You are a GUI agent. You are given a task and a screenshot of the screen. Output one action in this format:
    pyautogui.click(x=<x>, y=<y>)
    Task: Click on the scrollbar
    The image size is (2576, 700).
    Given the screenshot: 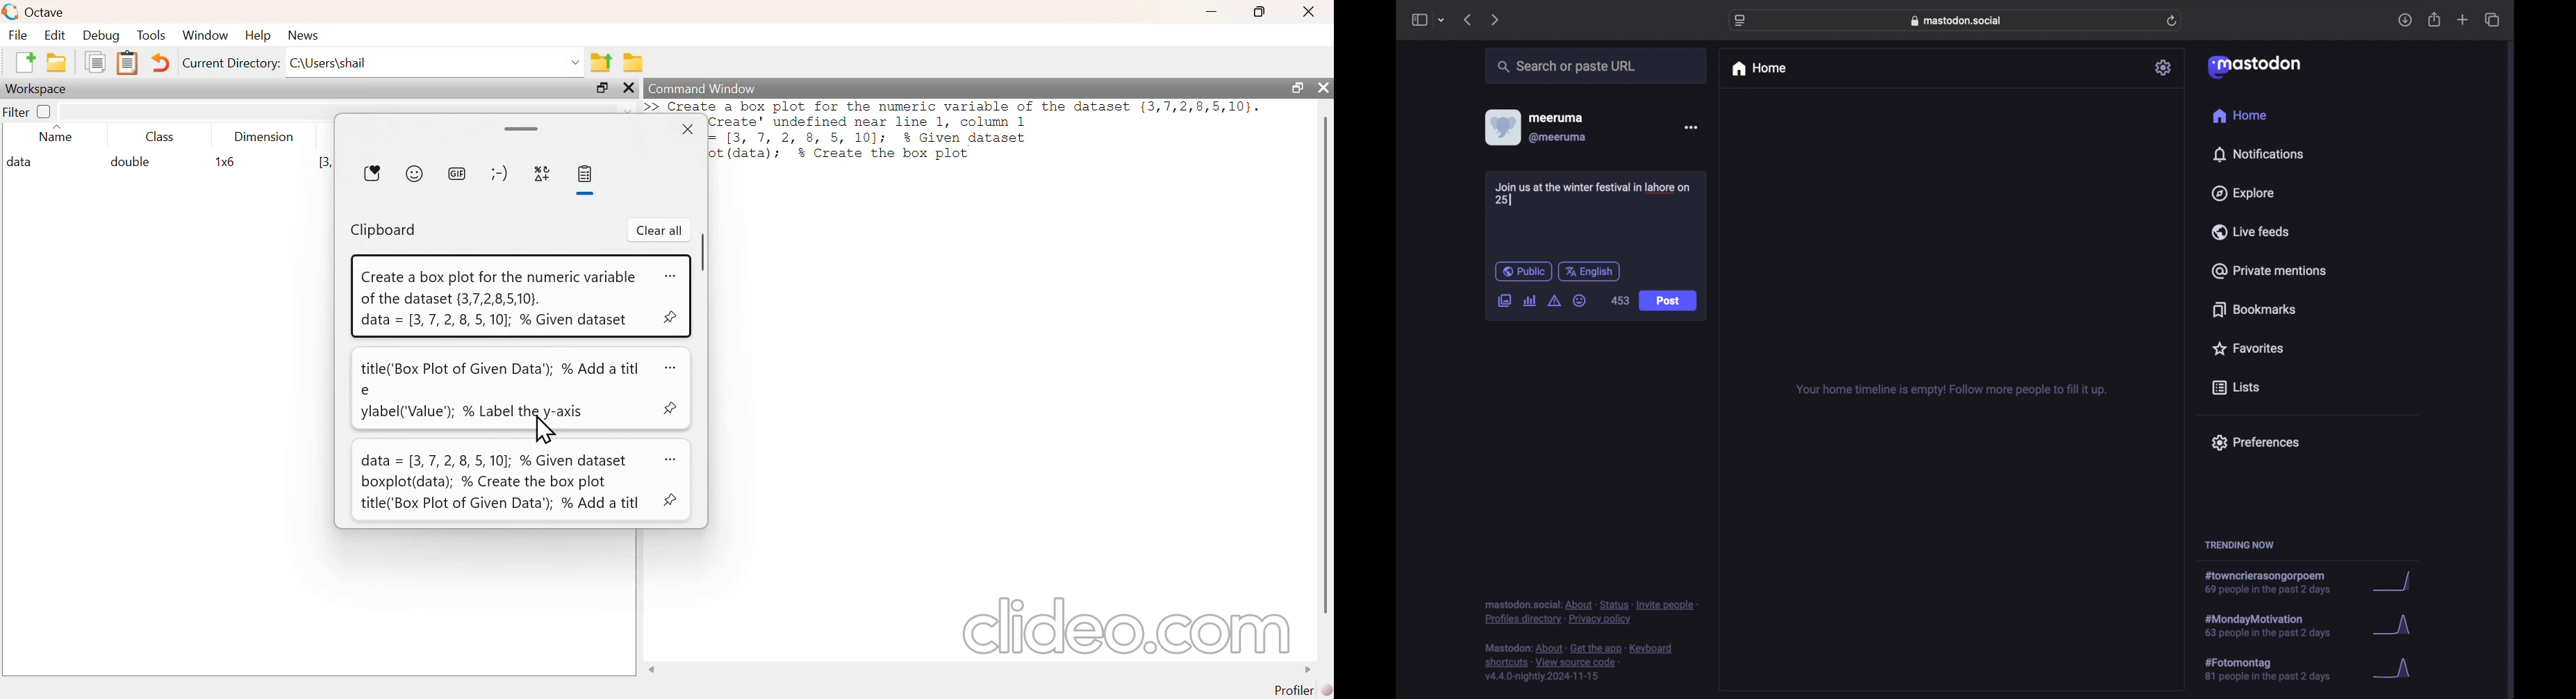 What is the action you would take?
    pyautogui.click(x=1326, y=363)
    